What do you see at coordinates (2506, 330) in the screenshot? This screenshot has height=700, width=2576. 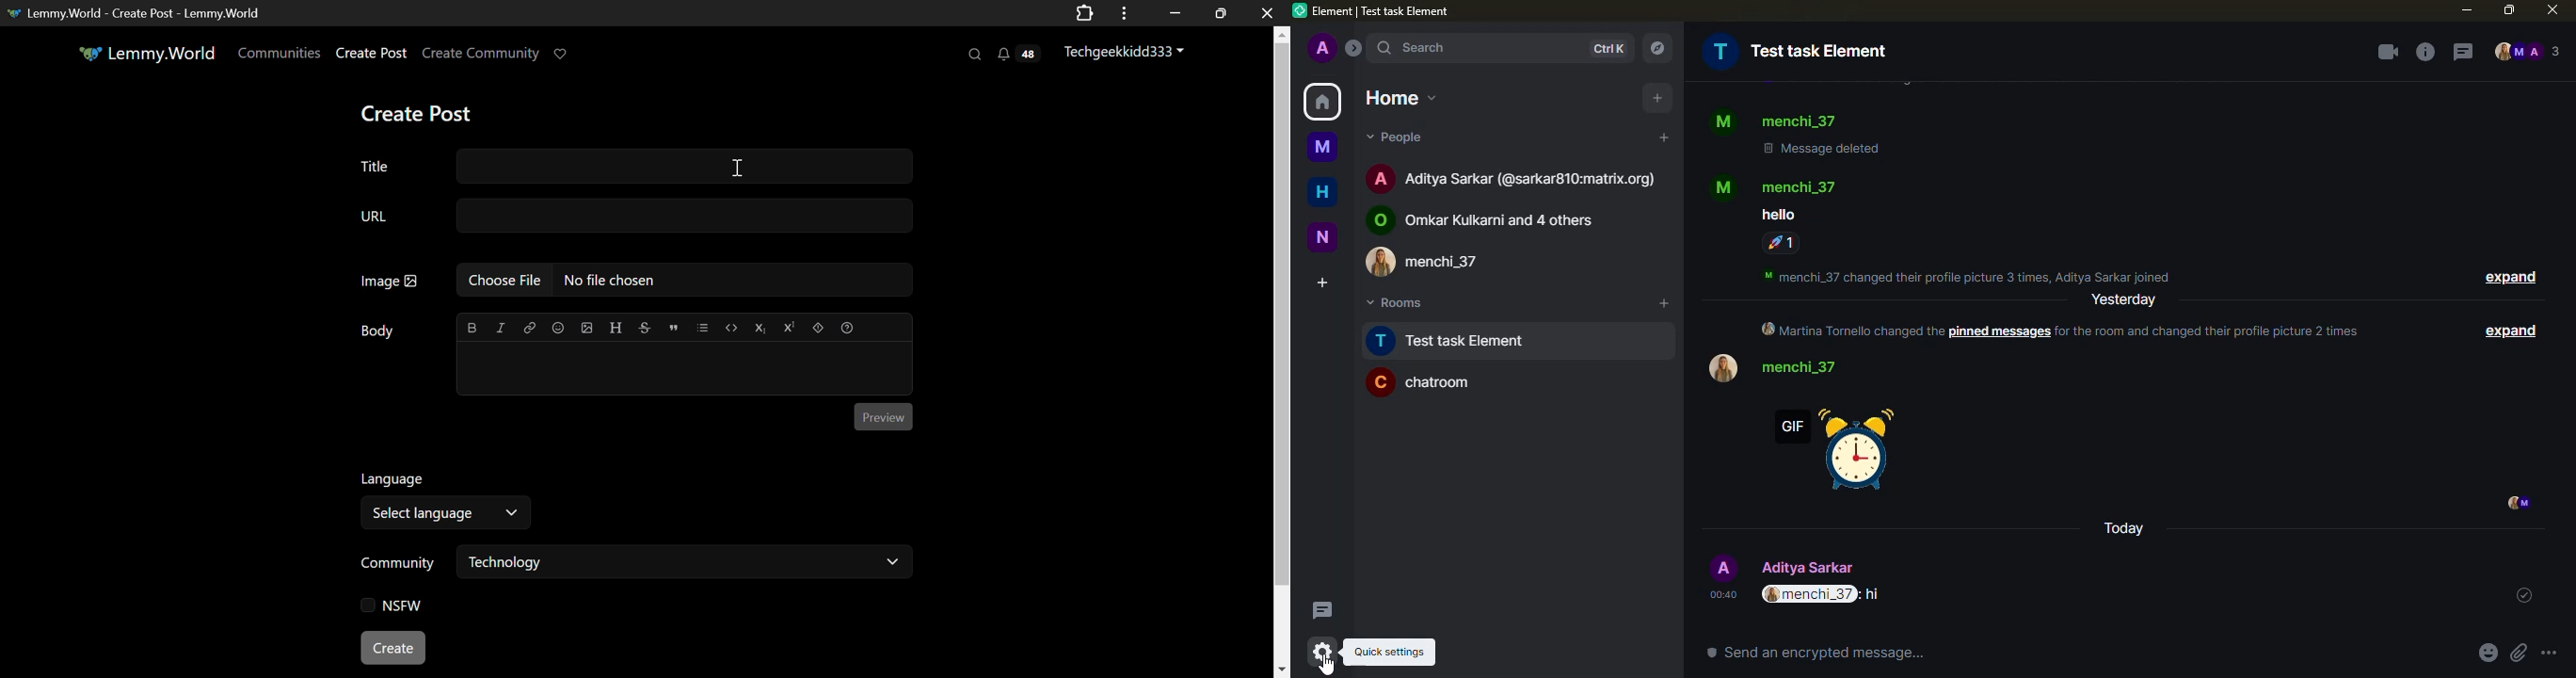 I see `expand` at bounding box center [2506, 330].